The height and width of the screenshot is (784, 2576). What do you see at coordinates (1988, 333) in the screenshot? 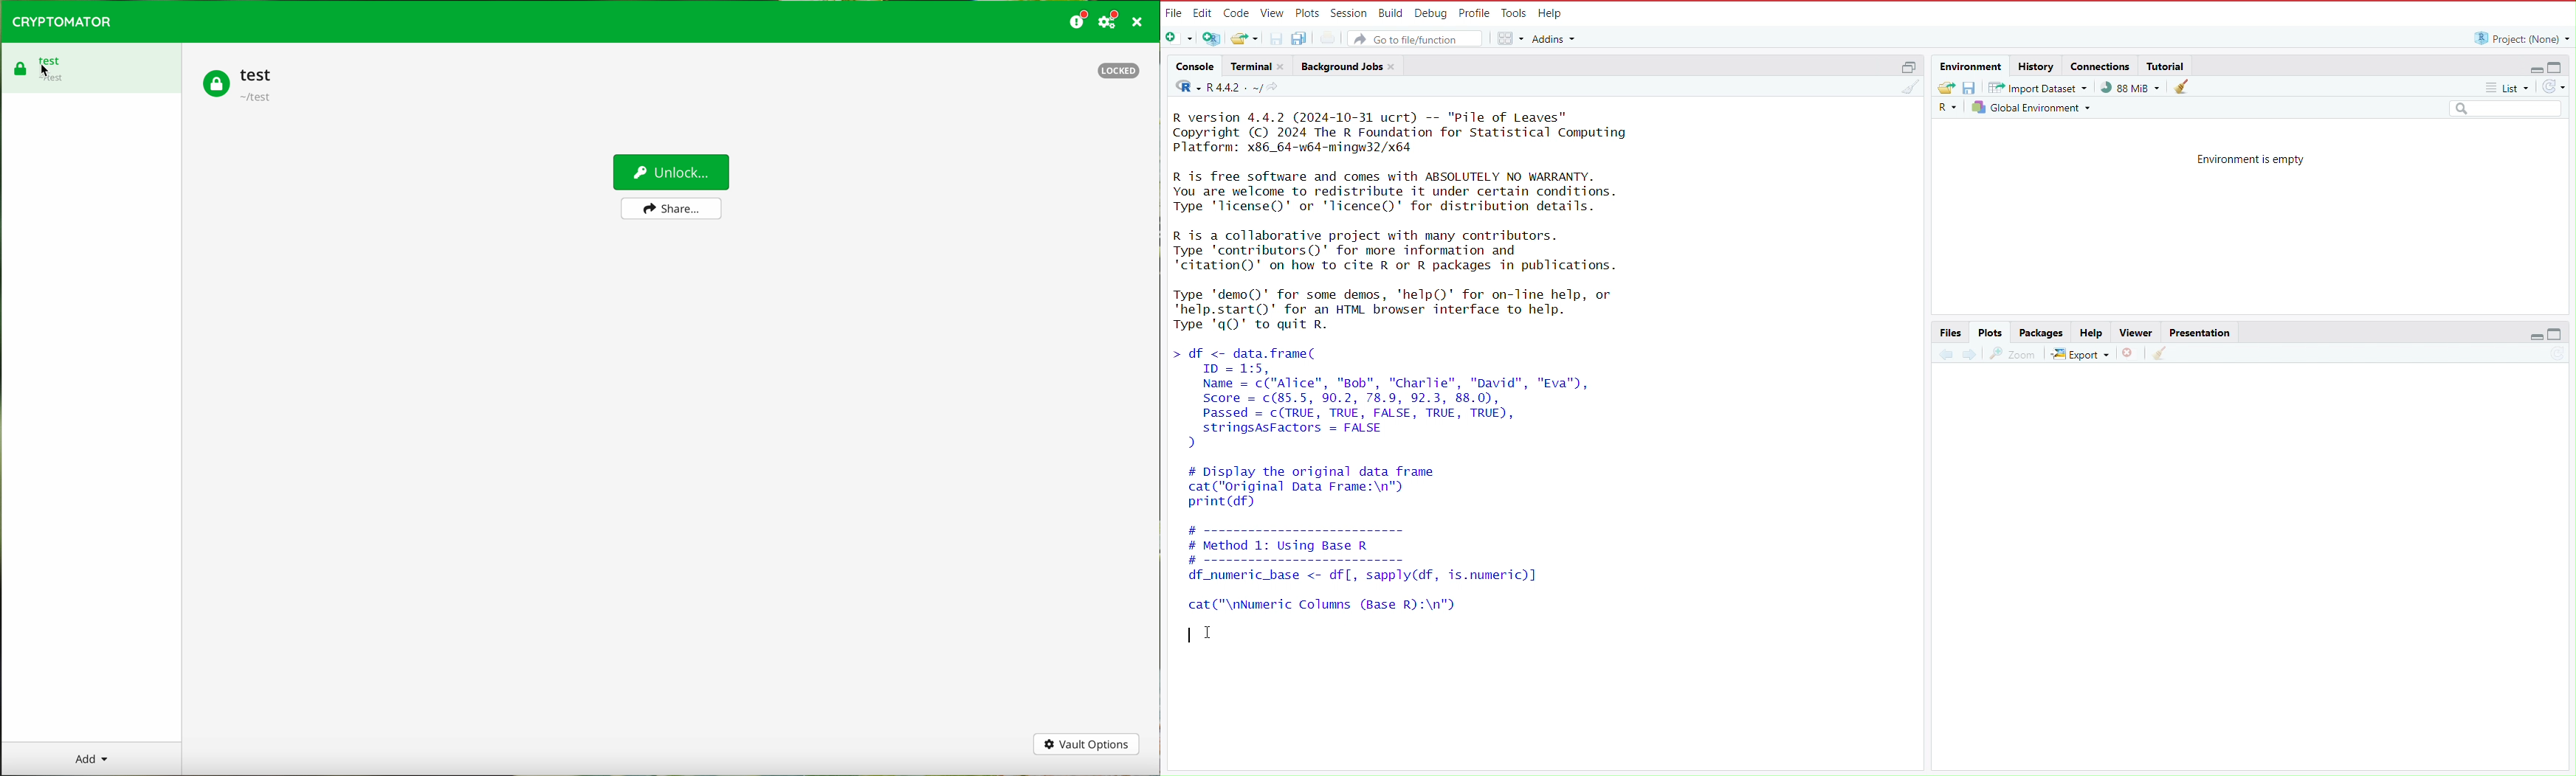
I see `Plots` at bounding box center [1988, 333].